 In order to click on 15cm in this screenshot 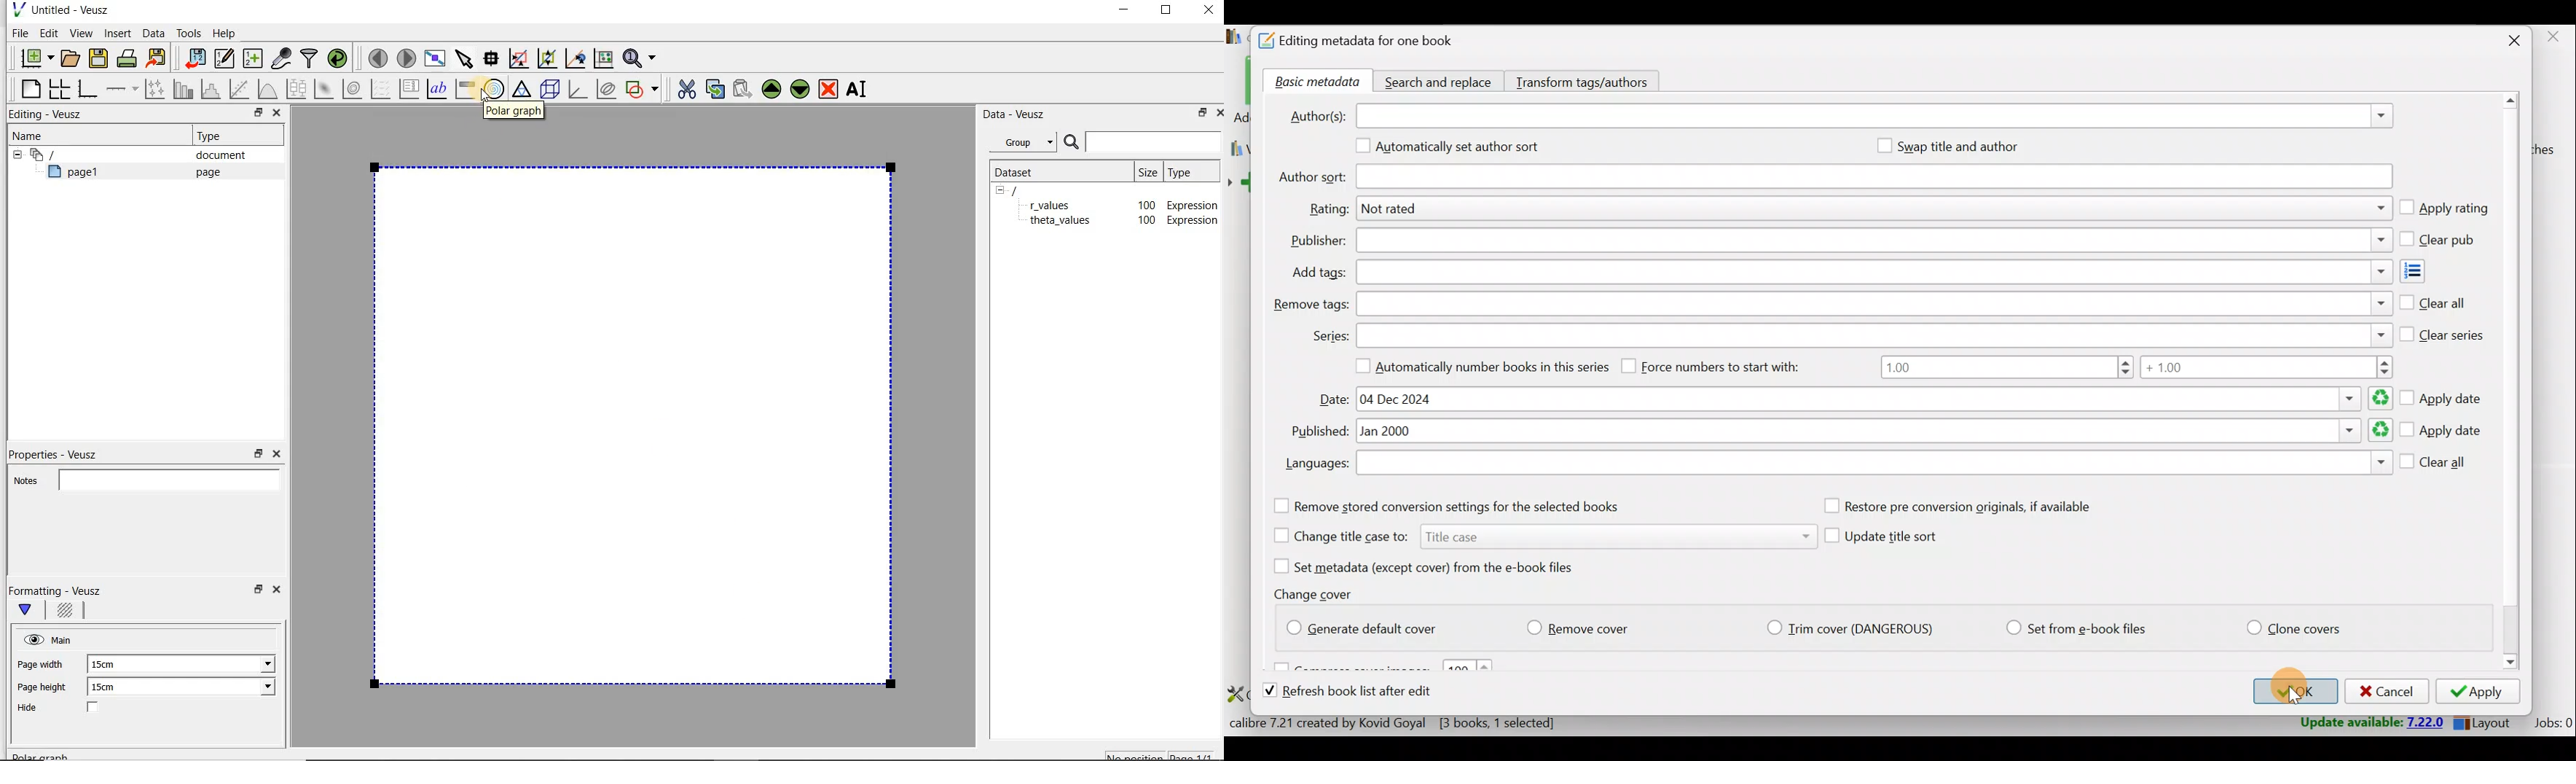, I will do `click(112, 687)`.